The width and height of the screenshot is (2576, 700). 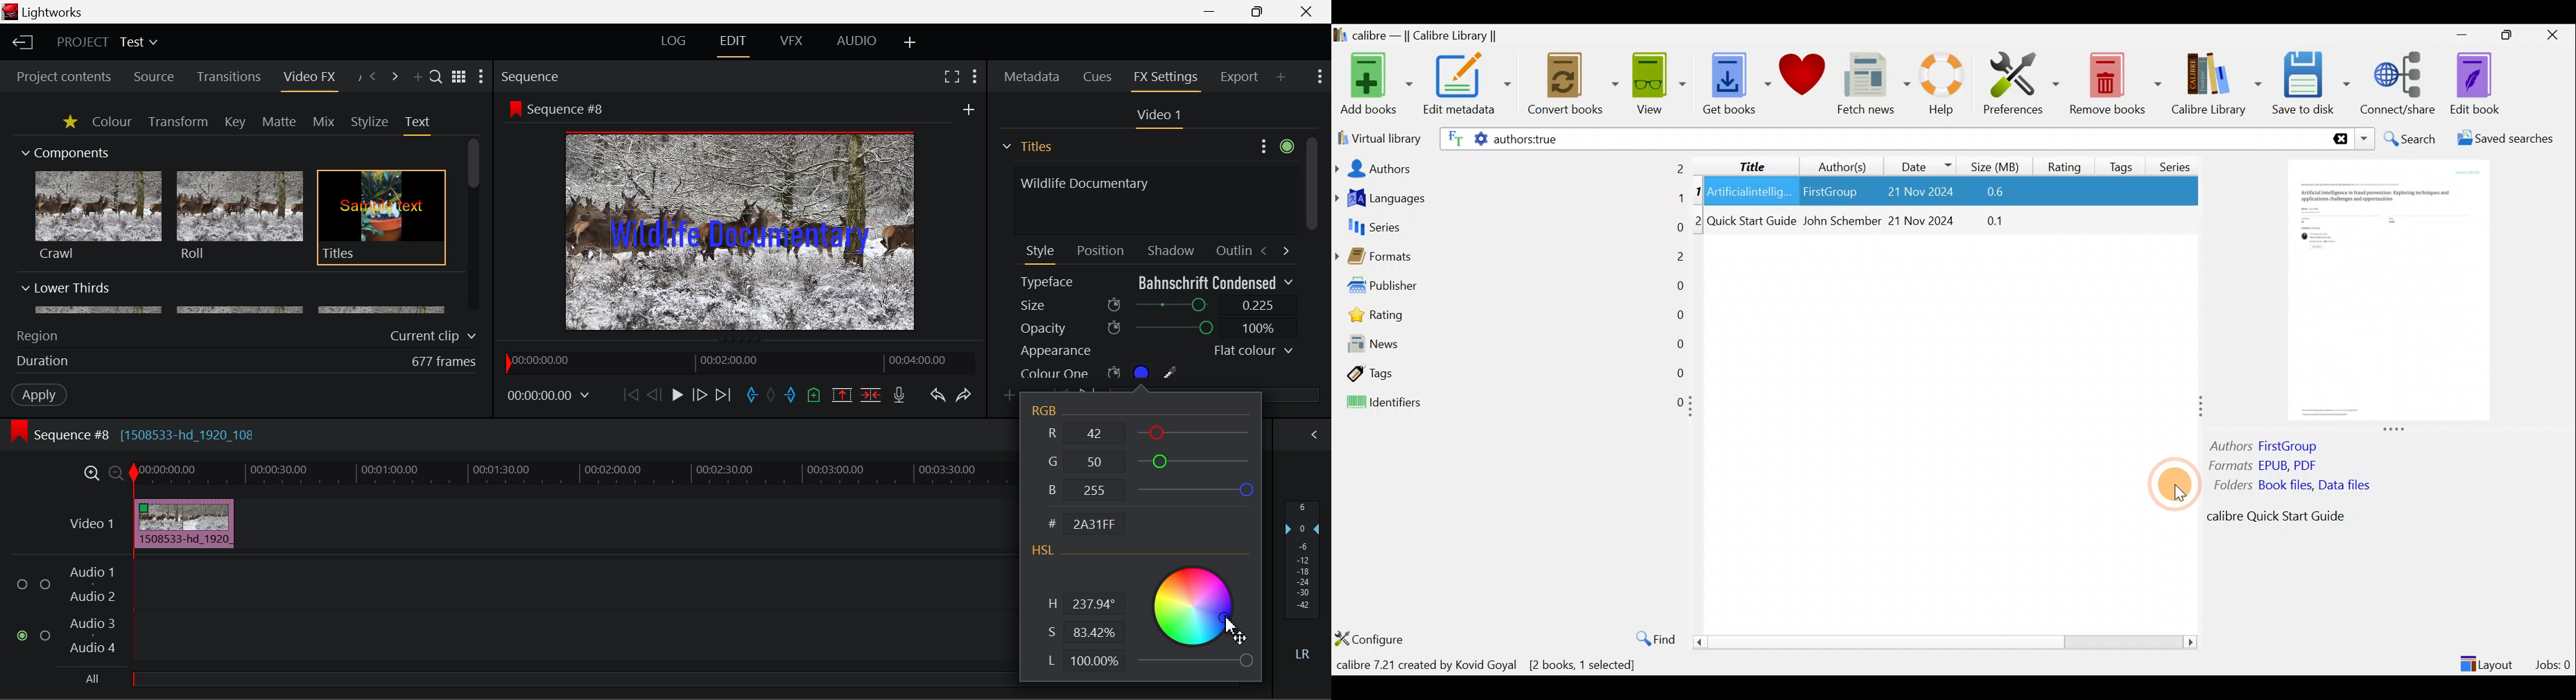 What do you see at coordinates (93, 597) in the screenshot?
I see `Audio 2` at bounding box center [93, 597].